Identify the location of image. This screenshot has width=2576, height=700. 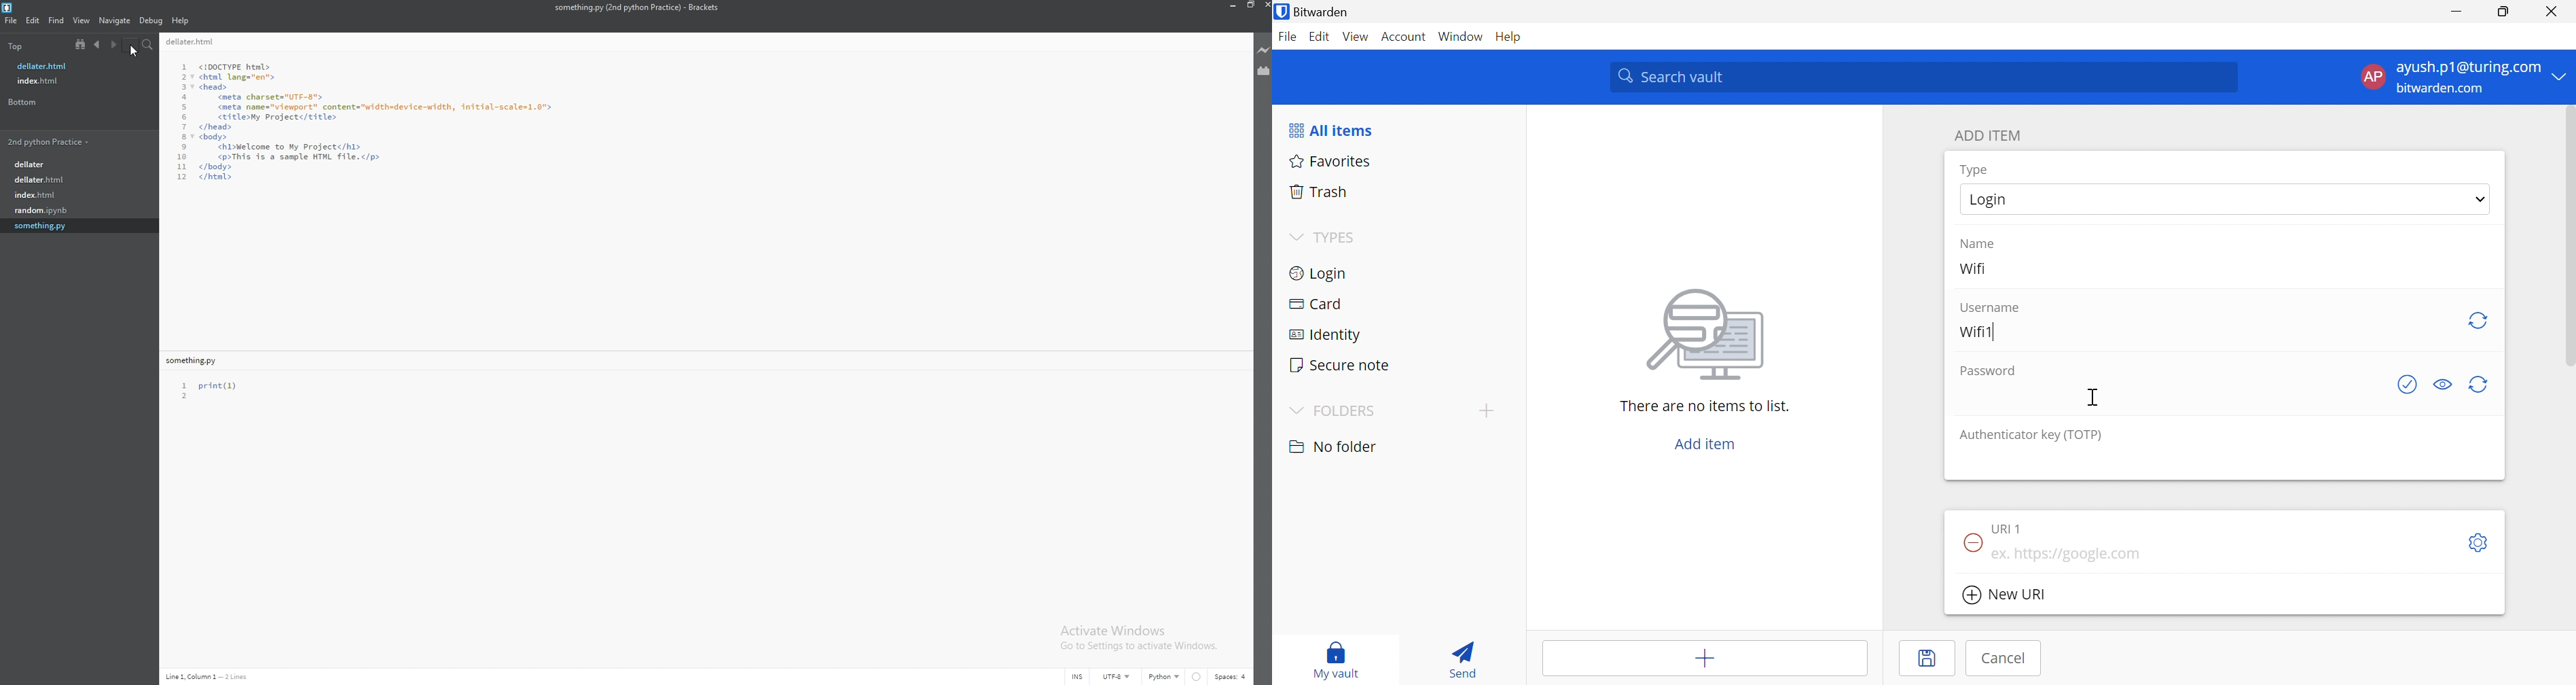
(1709, 330).